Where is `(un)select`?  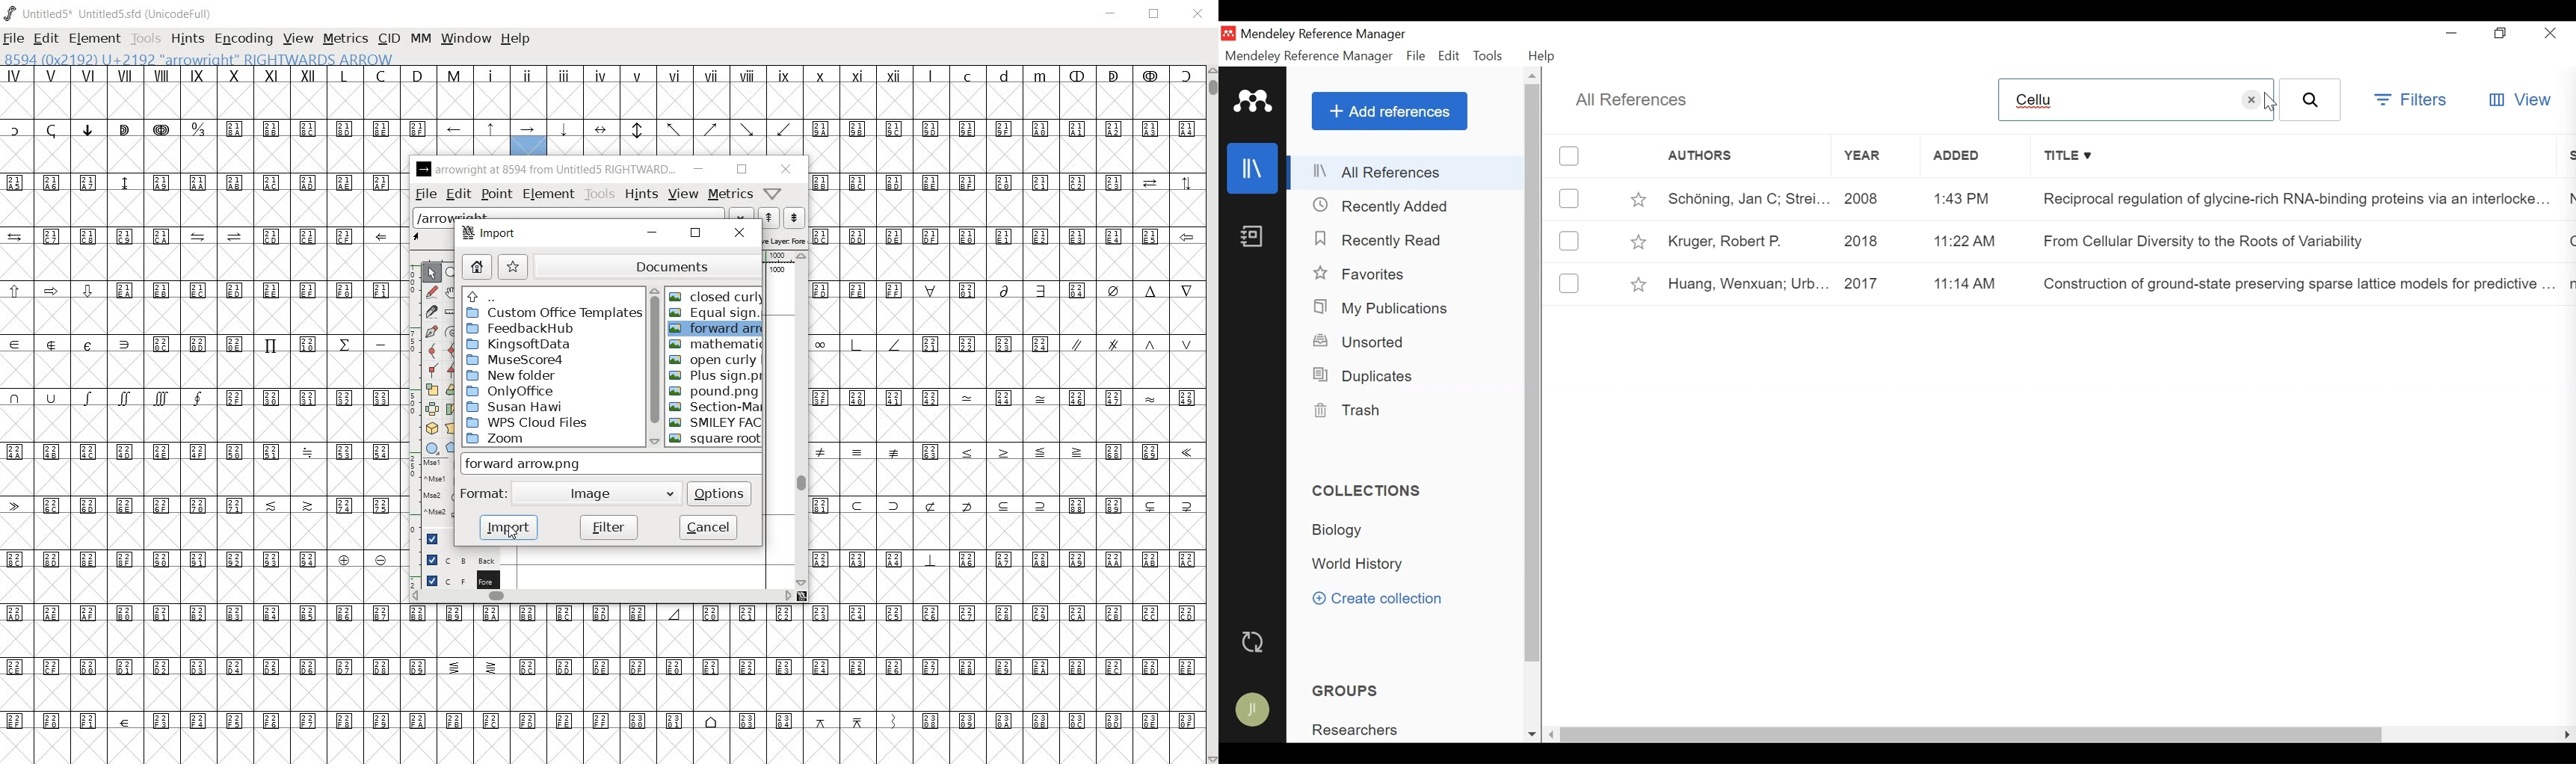
(un)select is located at coordinates (1570, 198).